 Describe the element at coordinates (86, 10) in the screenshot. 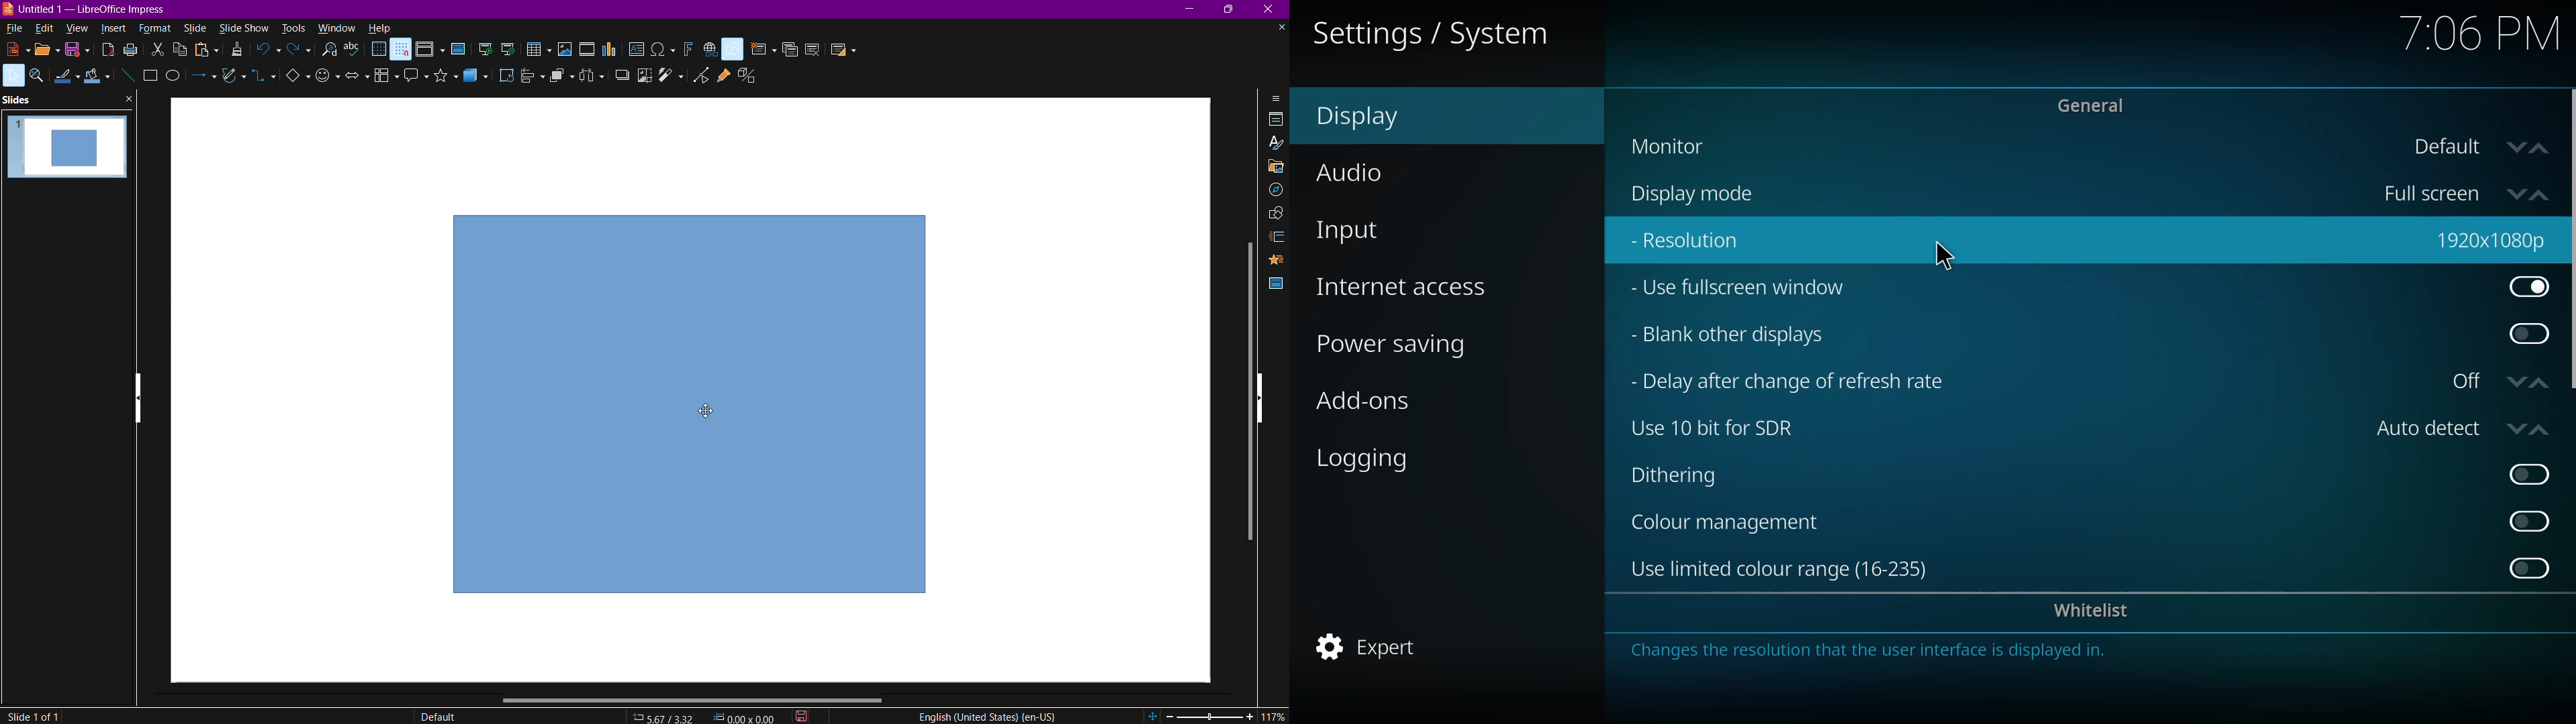

I see `Window name` at that location.